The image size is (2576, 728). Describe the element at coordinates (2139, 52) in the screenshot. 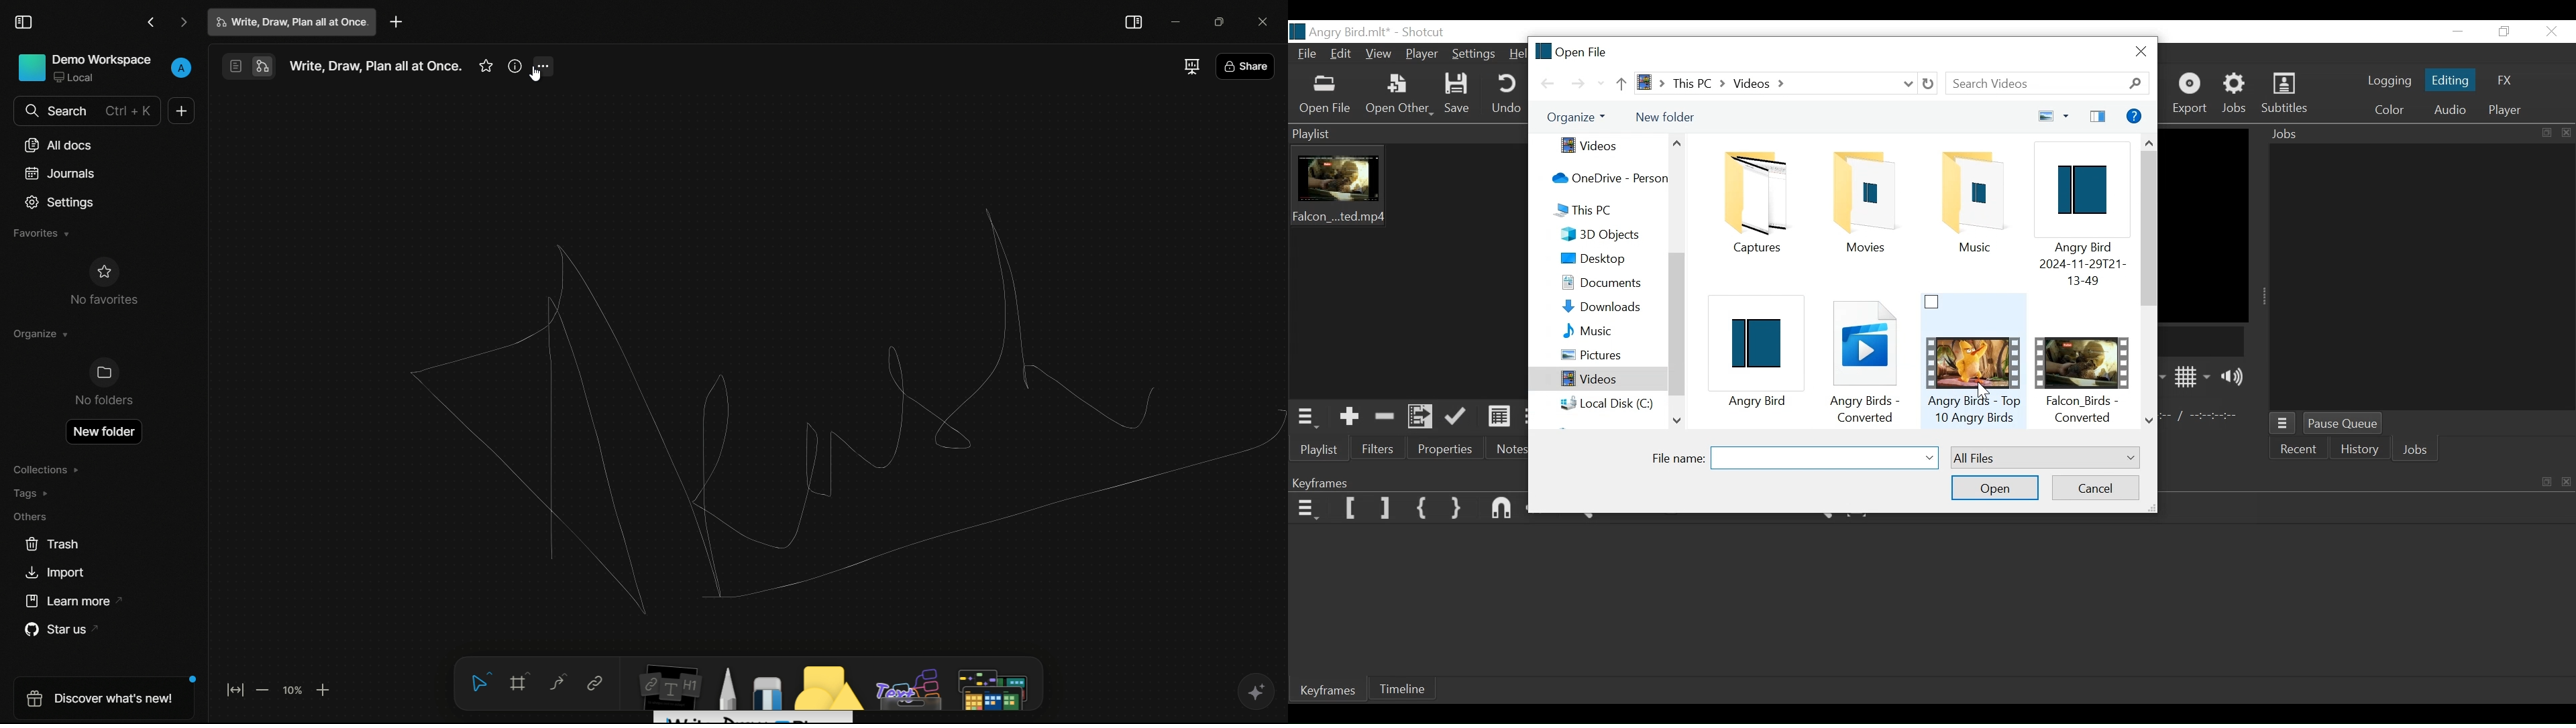

I see `Close` at that location.